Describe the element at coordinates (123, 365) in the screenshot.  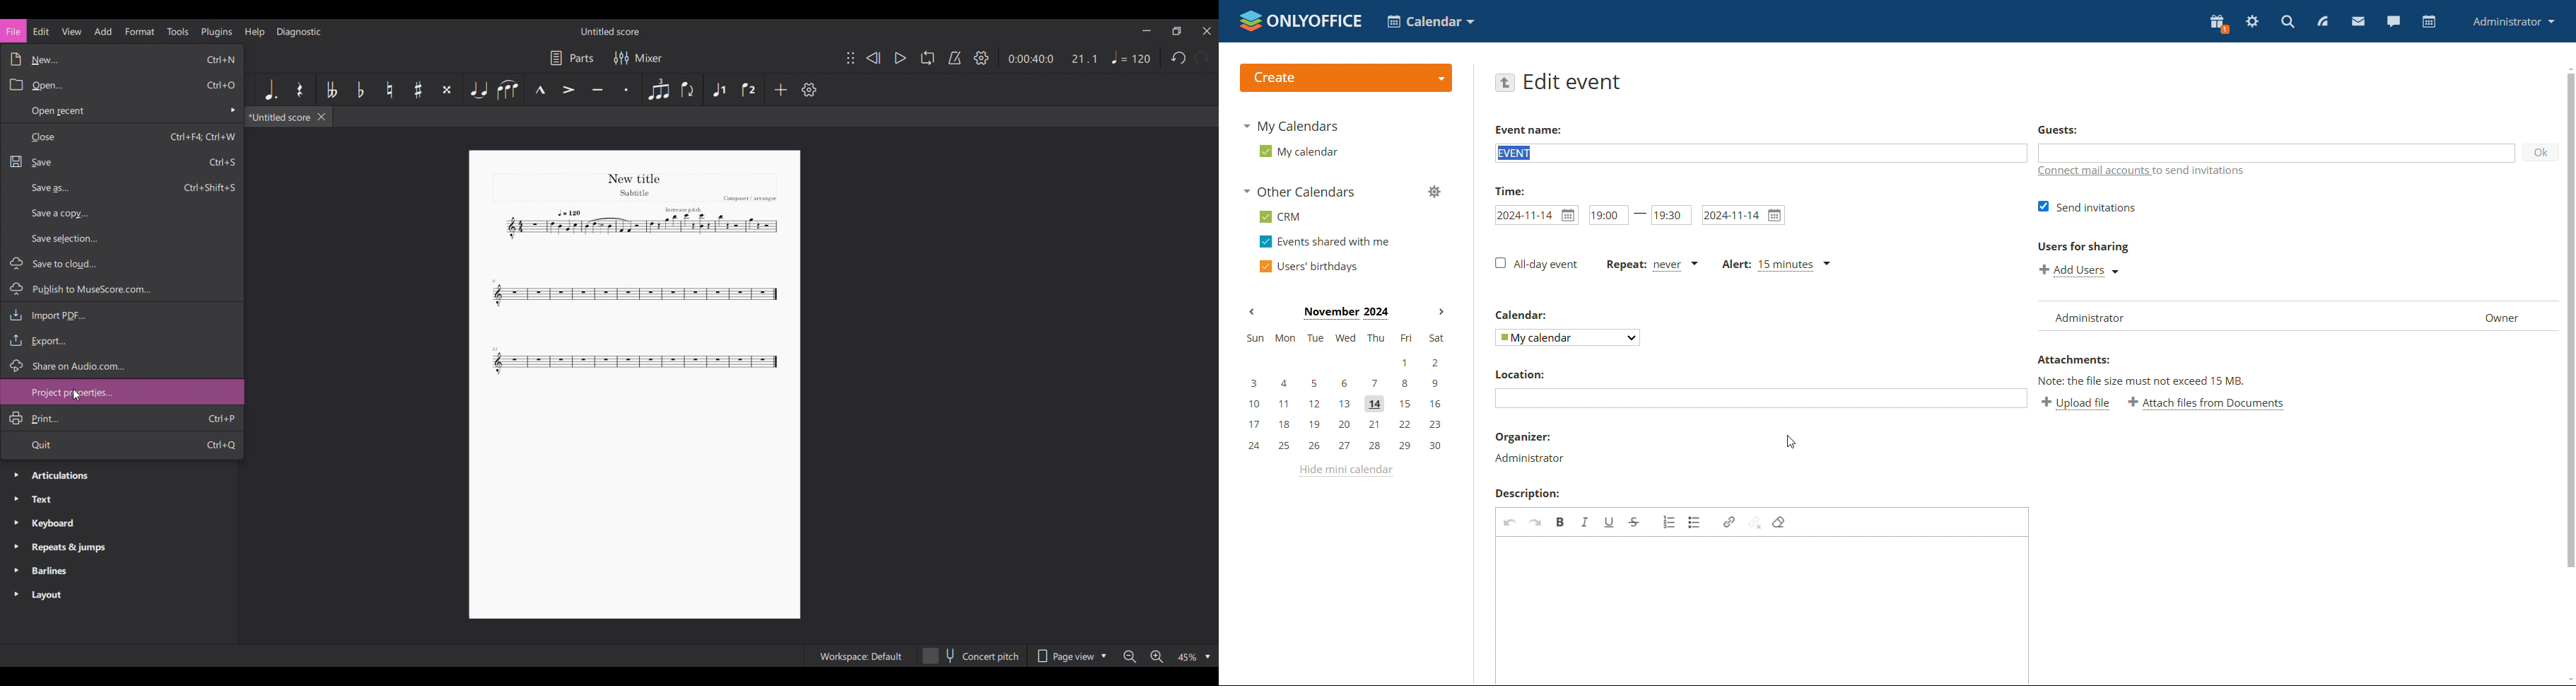
I see `Share on Audio.com...` at that location.